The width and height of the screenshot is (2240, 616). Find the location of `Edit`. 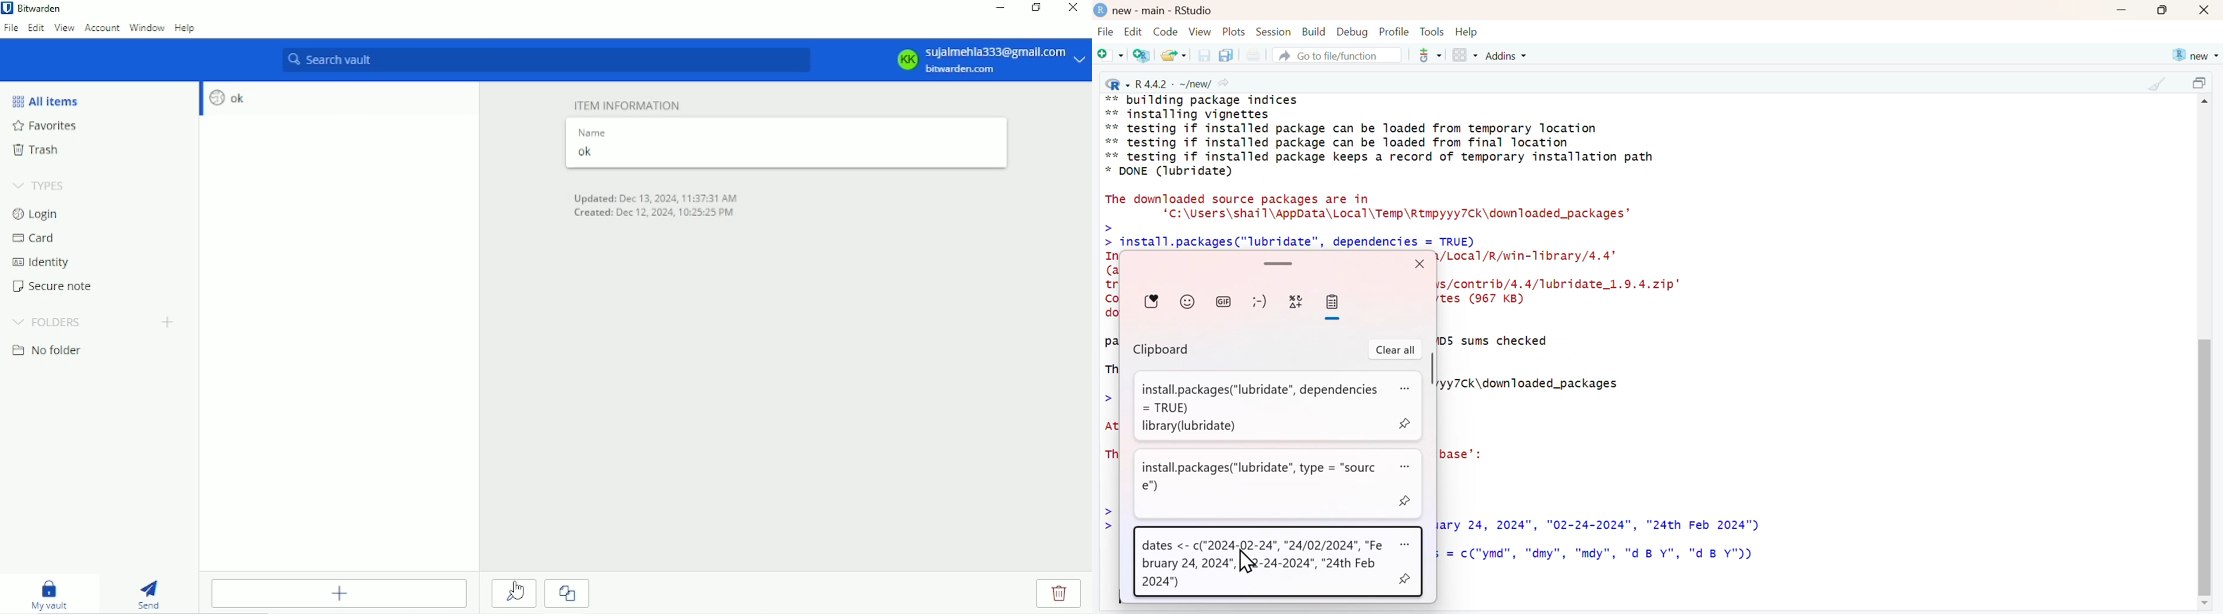

Edit is located at coordinates (36, 29).